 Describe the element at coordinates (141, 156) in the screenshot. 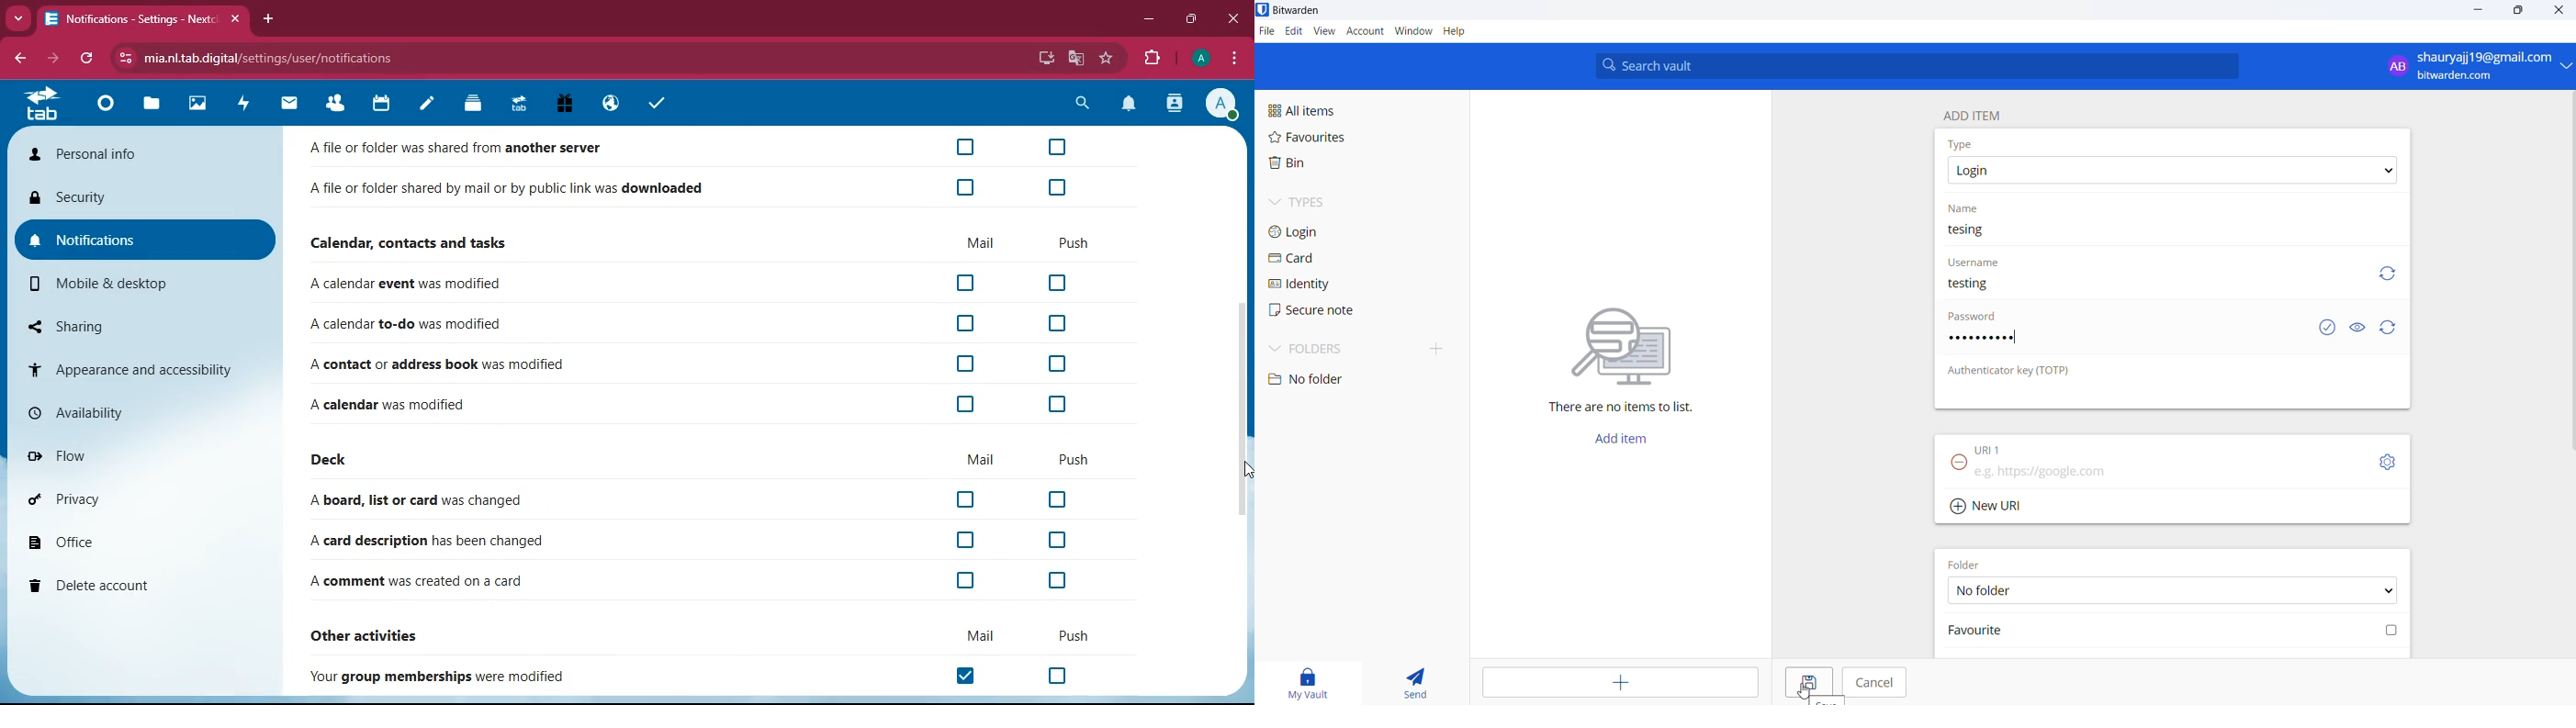

I see `personal info` at that location.